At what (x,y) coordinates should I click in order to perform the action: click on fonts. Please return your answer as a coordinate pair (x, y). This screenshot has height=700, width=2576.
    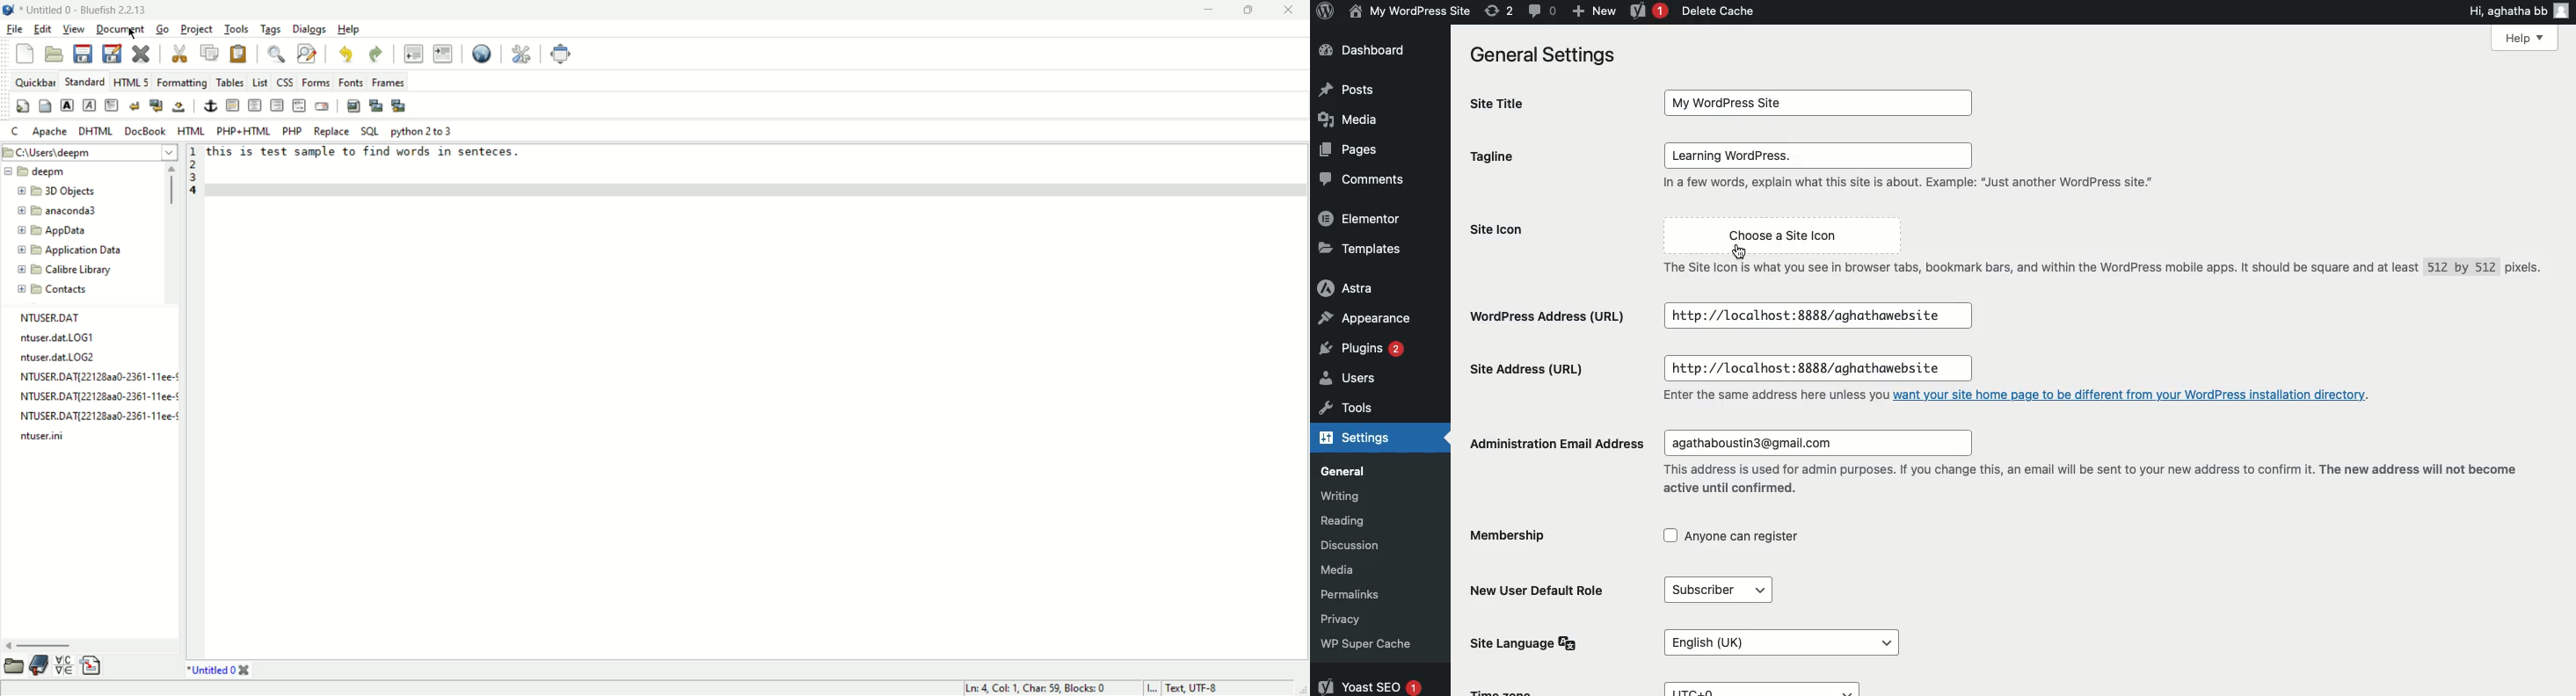
    Looking at the image, I should click on (350, 82).